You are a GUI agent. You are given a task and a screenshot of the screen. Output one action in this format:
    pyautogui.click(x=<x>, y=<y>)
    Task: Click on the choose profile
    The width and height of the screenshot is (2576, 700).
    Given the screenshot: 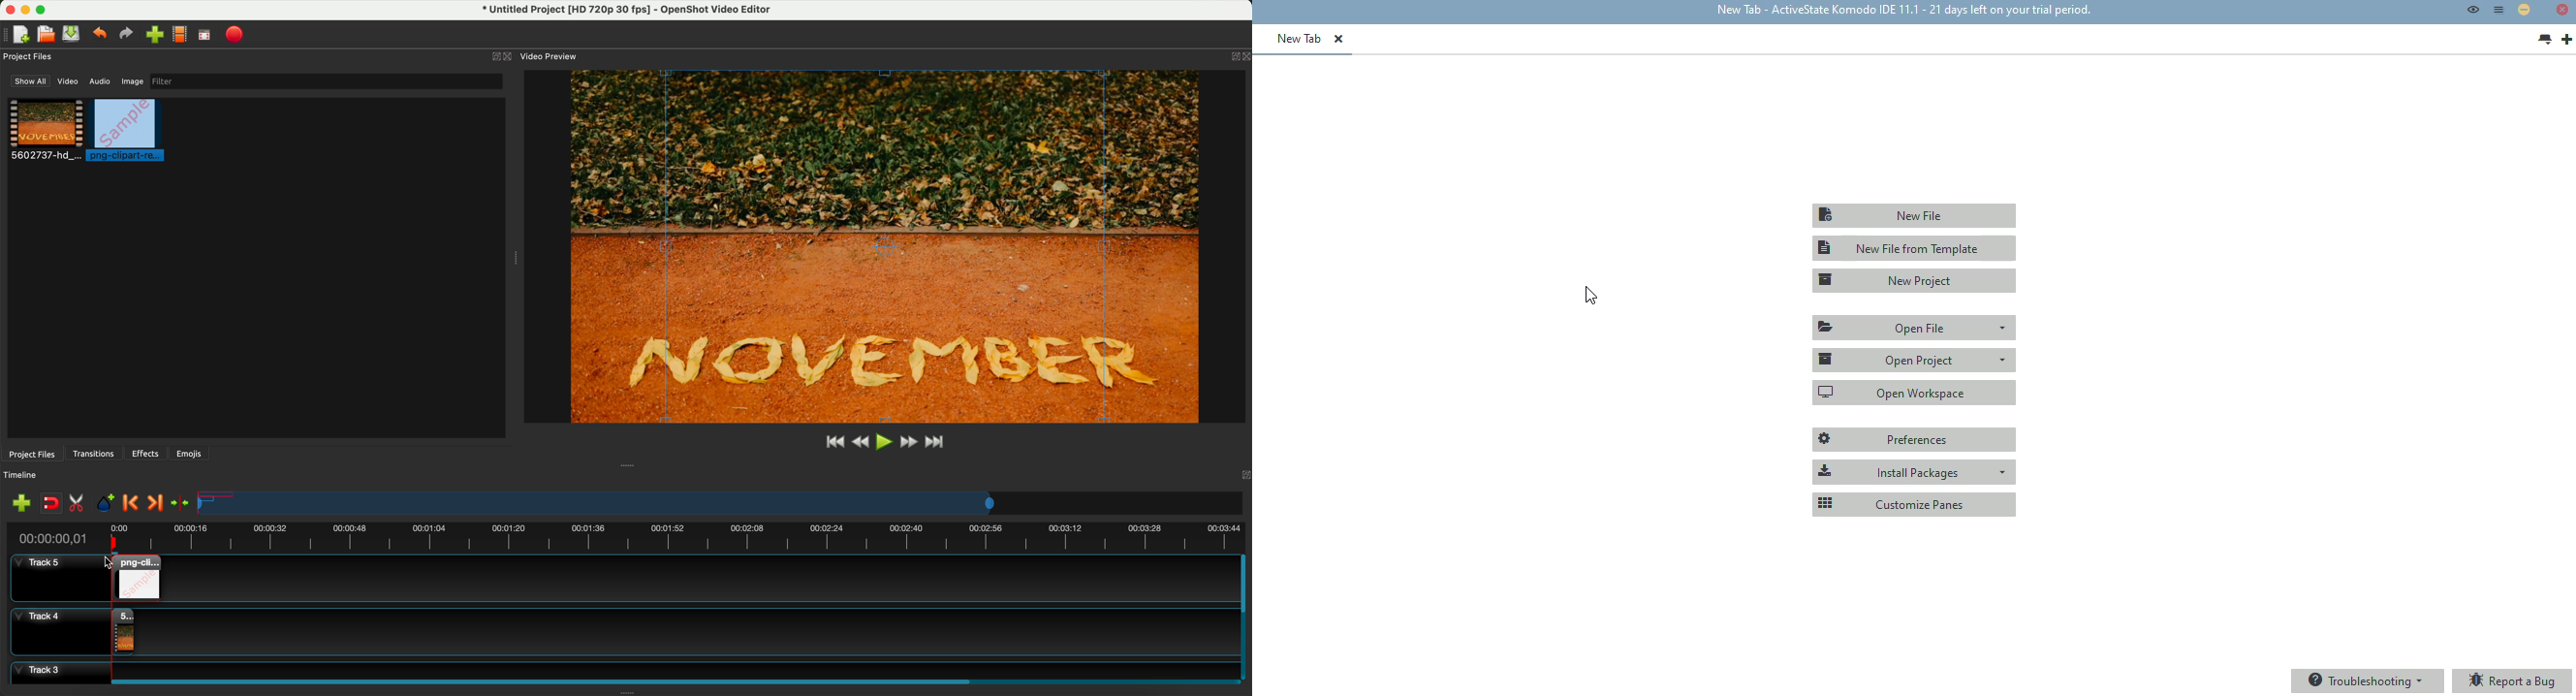 What is the action you would take?
    pyautogui.click(x=182, y=36)
    